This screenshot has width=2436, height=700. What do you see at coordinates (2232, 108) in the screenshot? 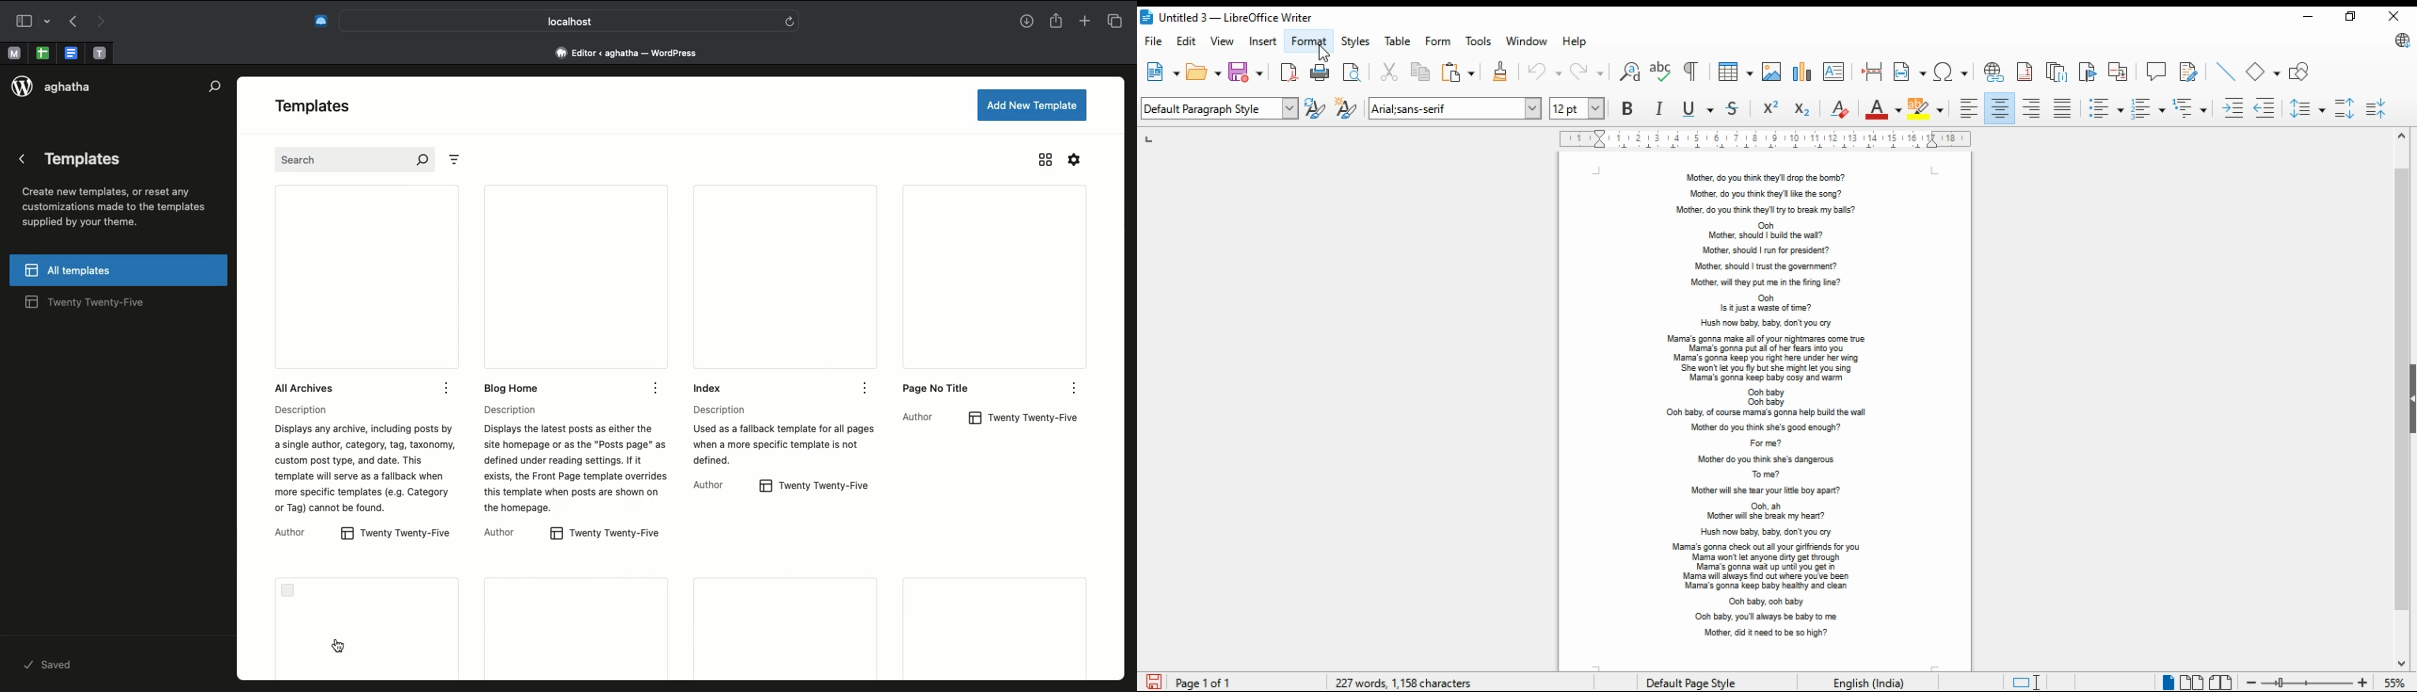
I see `increase indent` at bounding box center [2232, 108].